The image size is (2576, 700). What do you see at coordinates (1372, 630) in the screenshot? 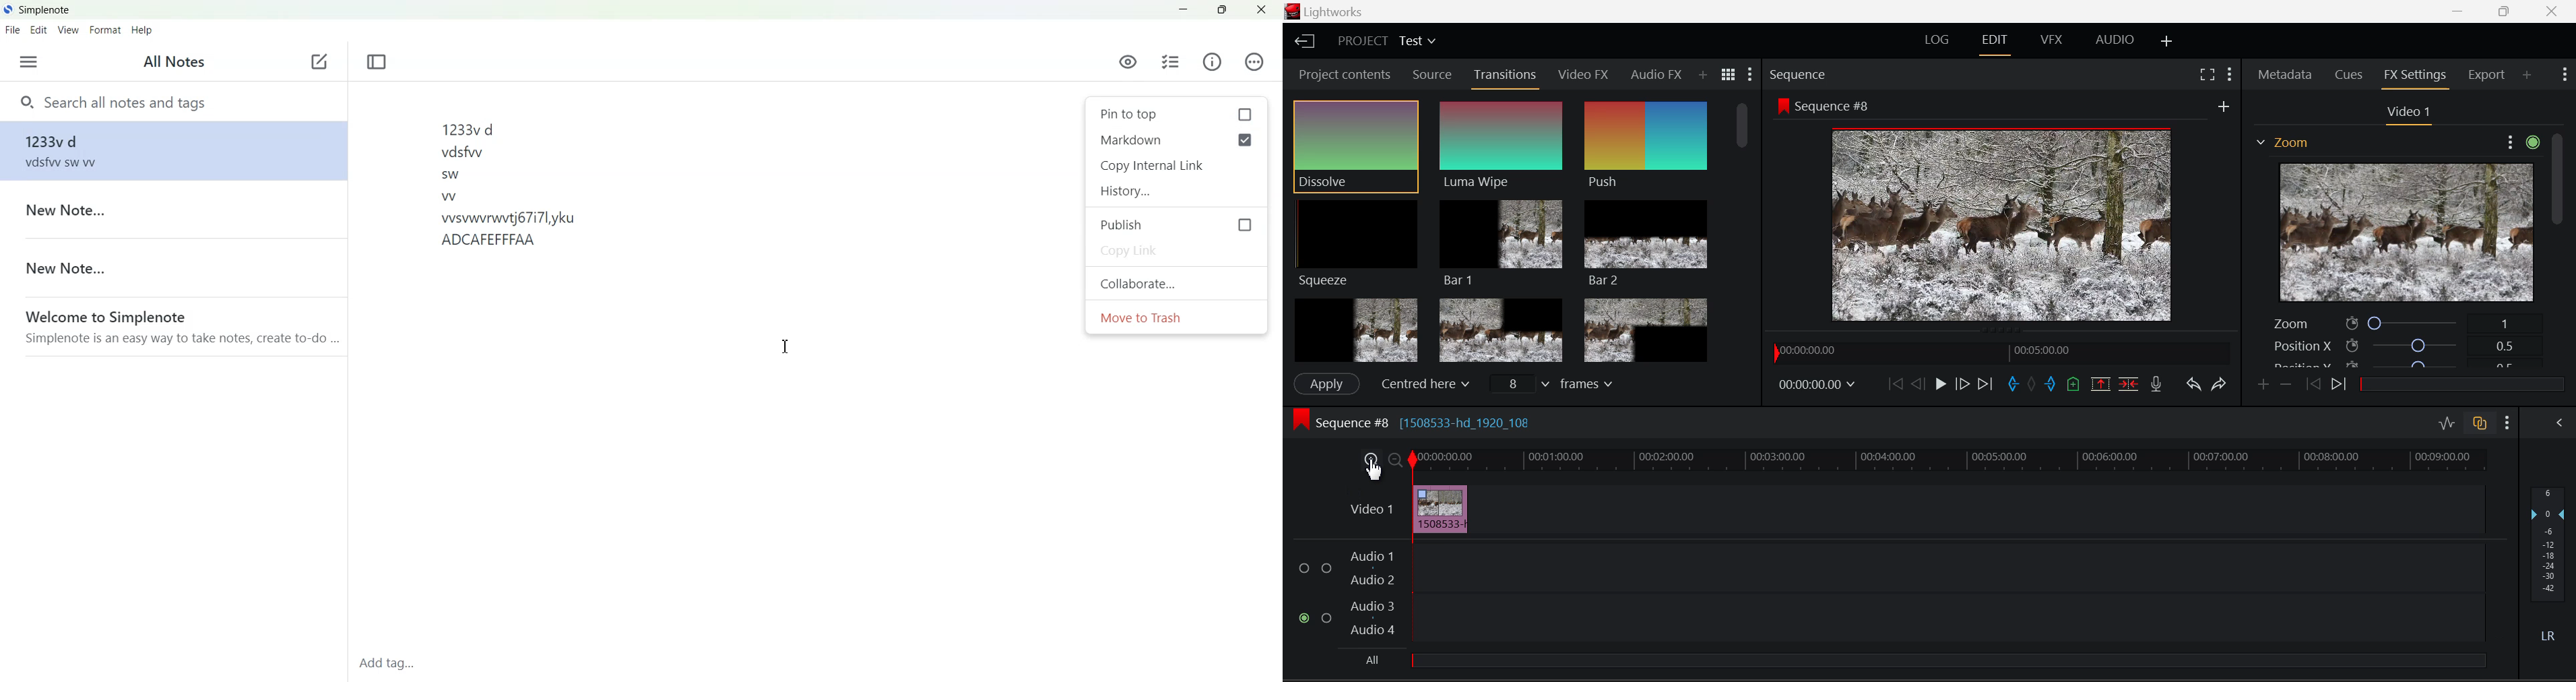
I see `Audio 4` at bounding box center [1372, 630].